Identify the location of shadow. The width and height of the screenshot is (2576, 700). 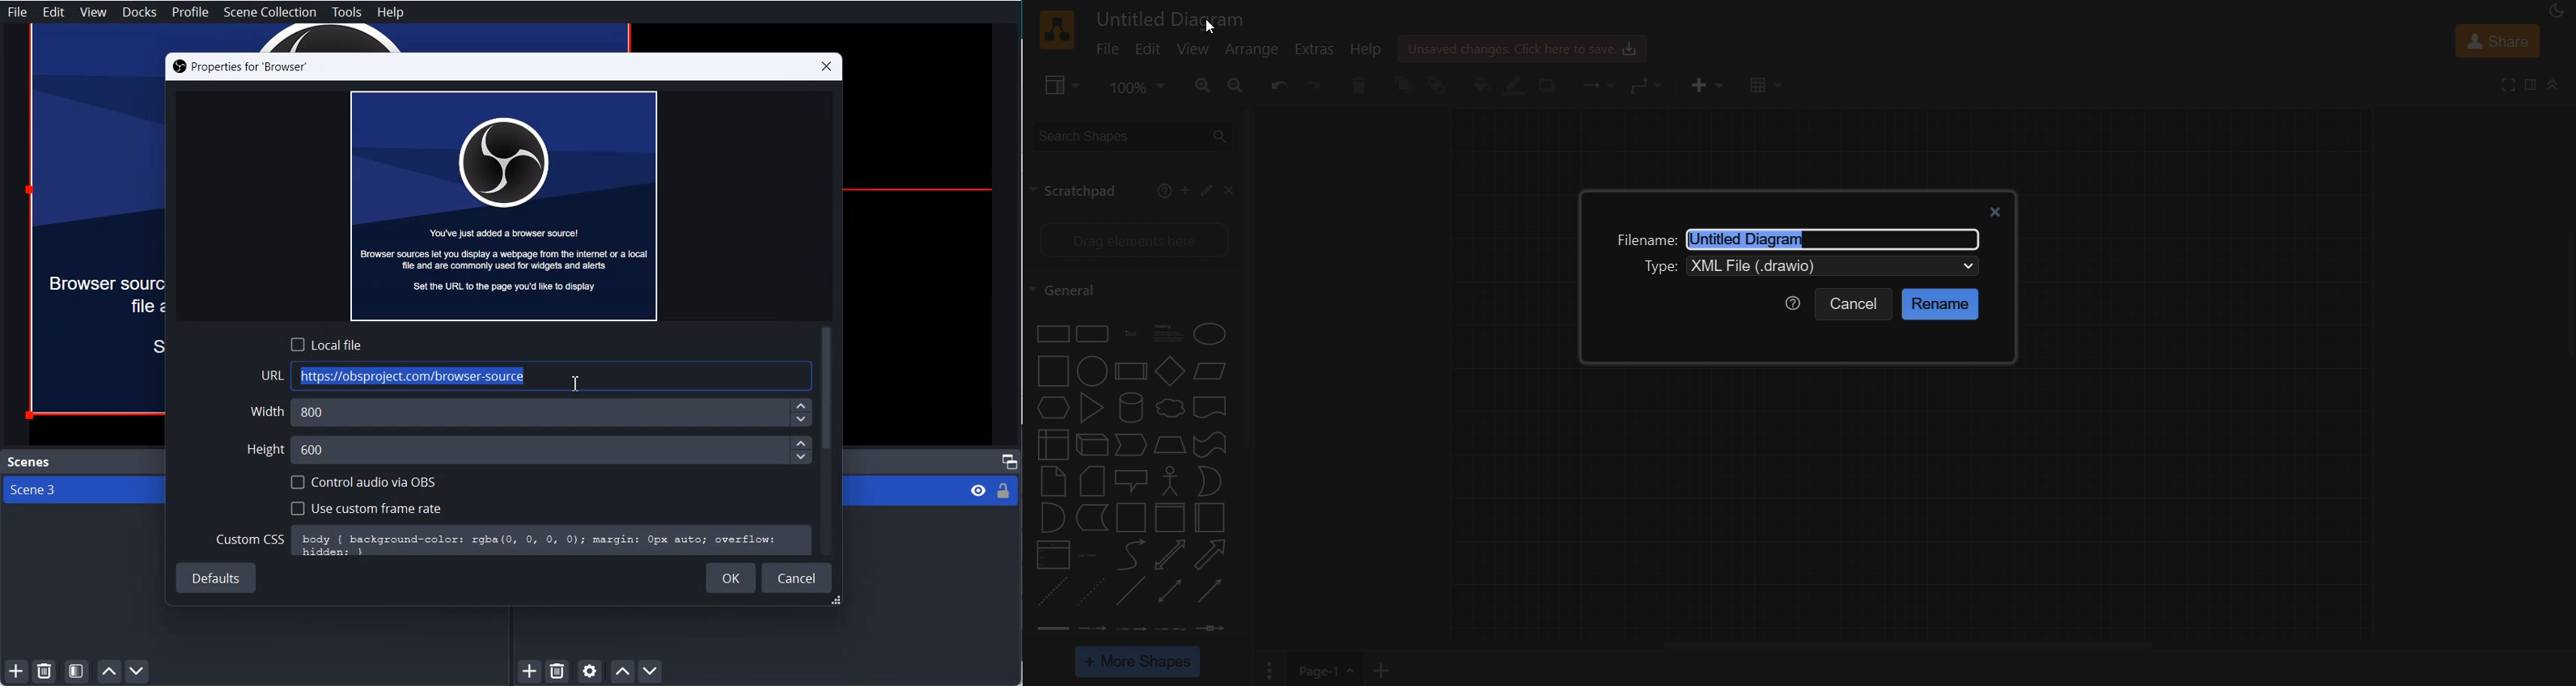
(1553, 86).